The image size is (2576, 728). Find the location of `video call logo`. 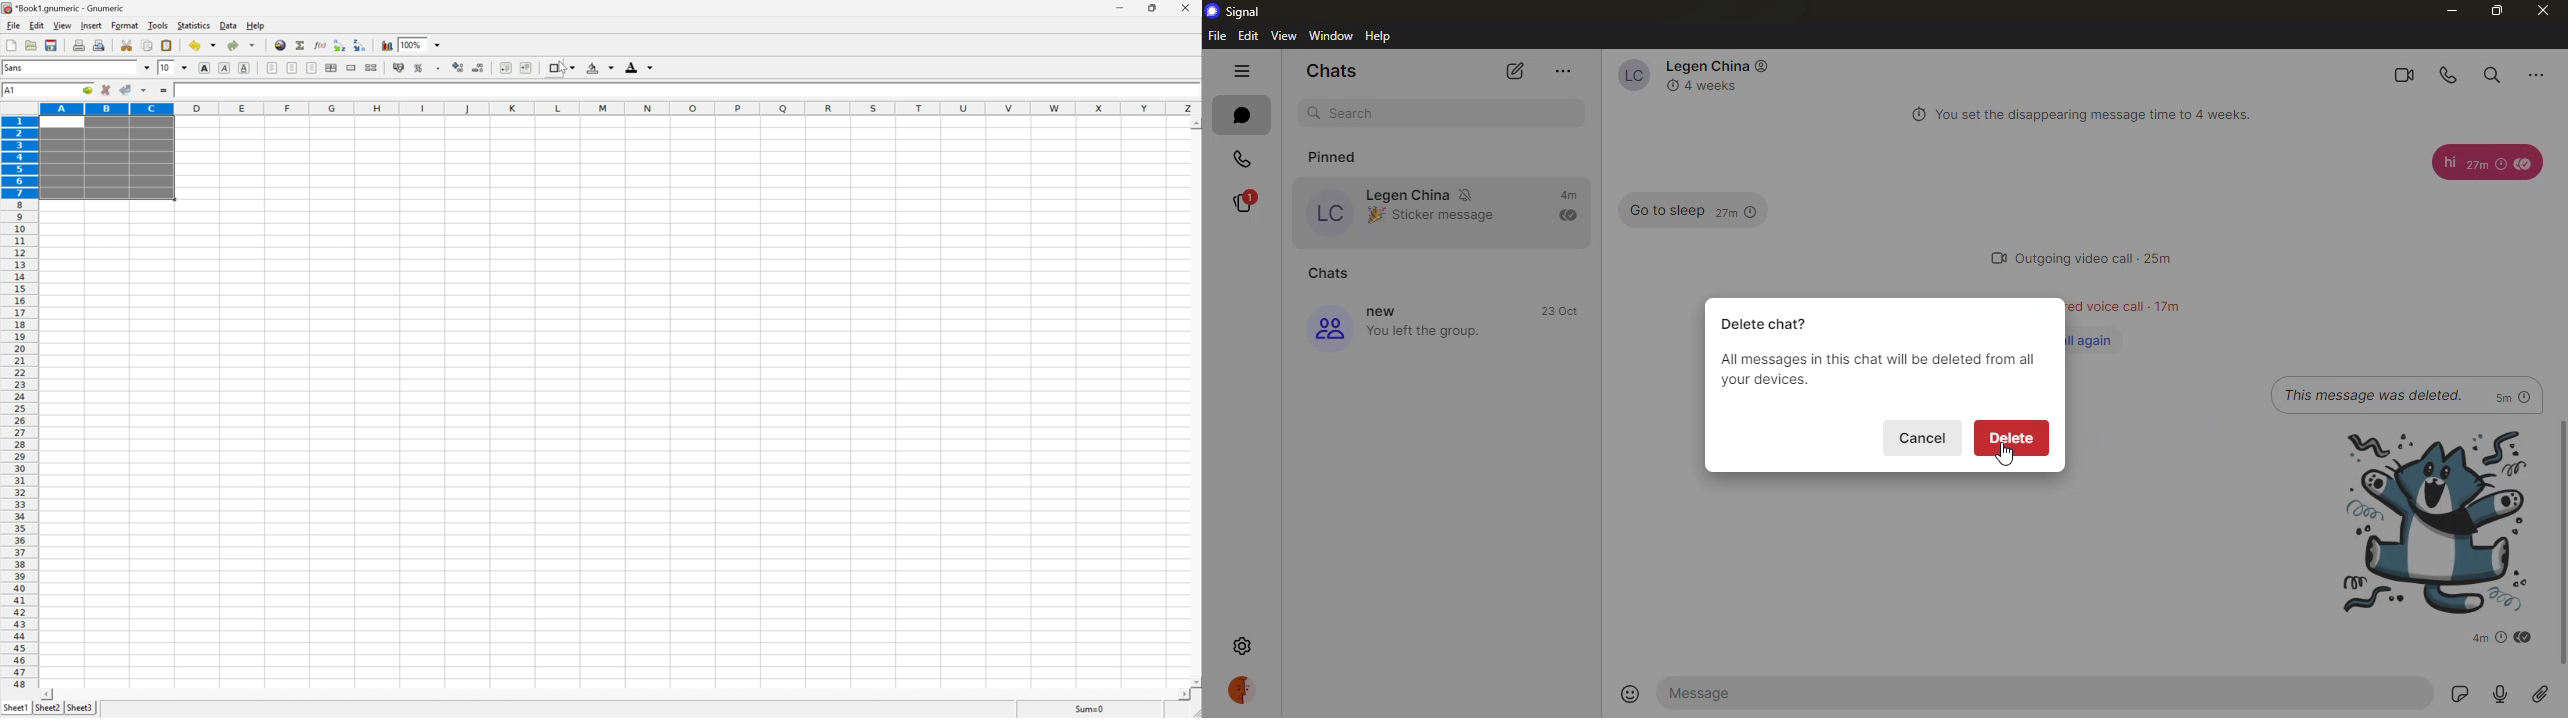

video call logo is located at coordinates (1988, 257).